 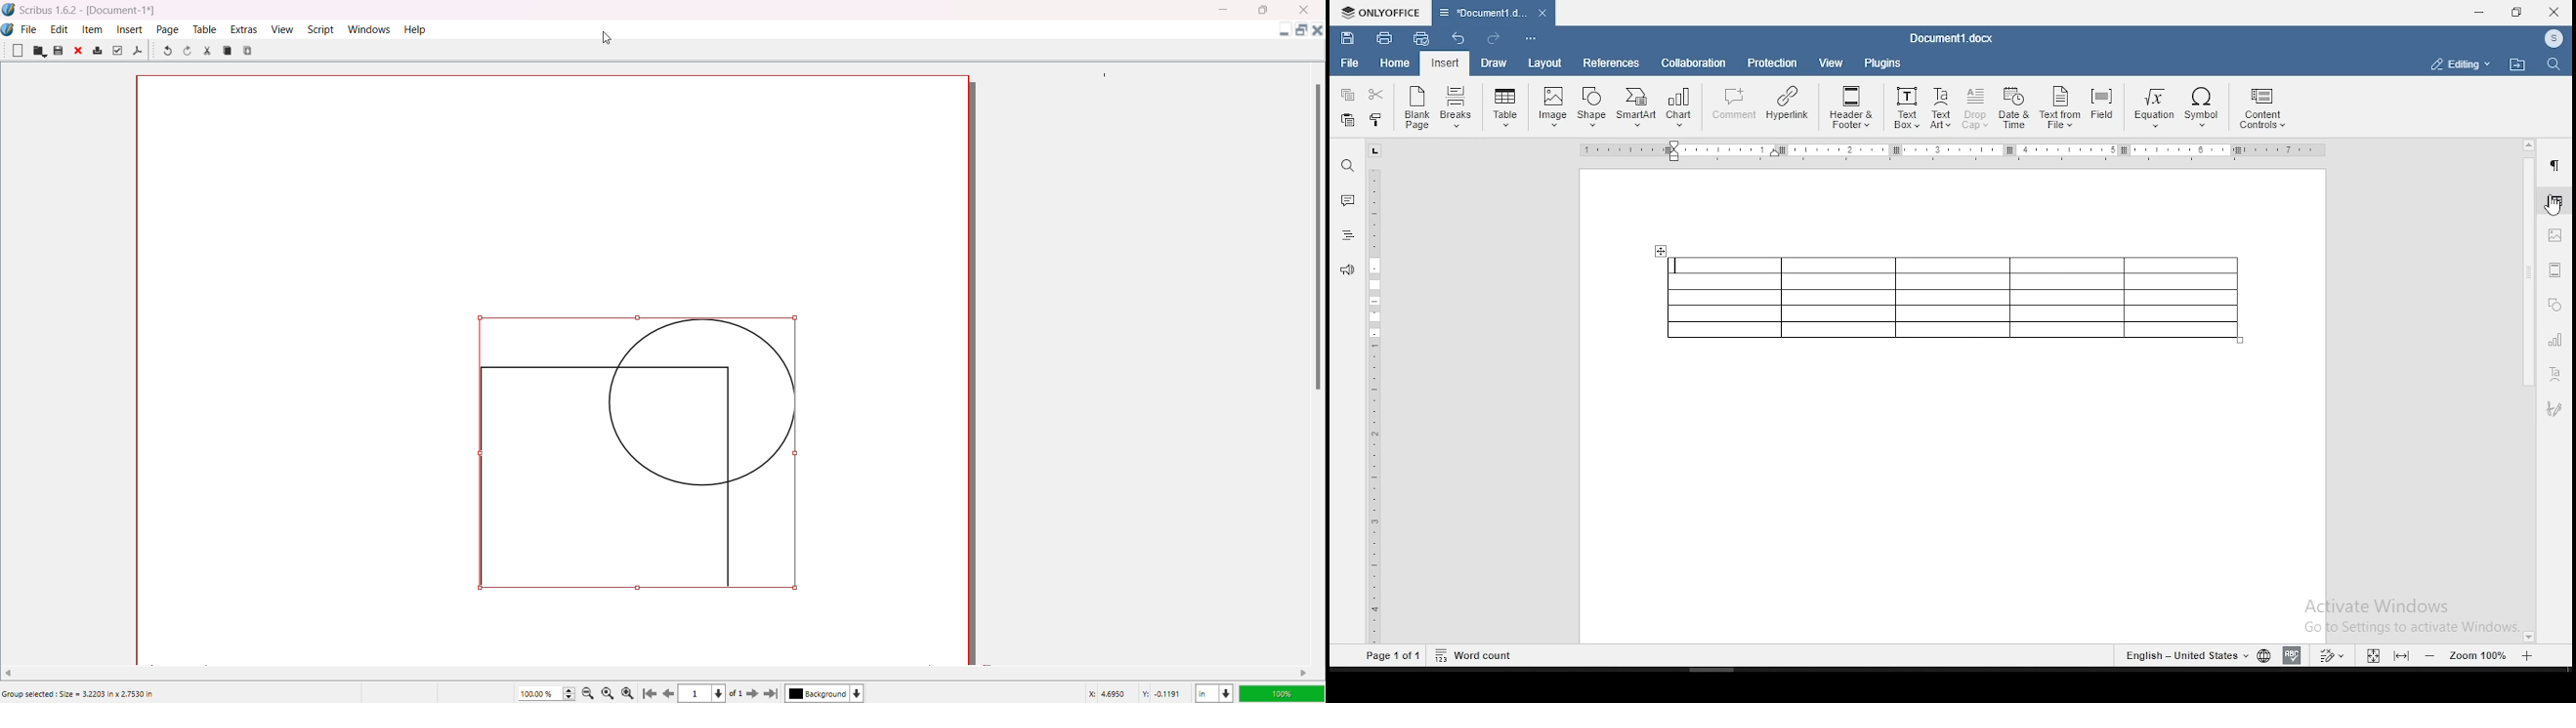 I want to click on comment, so click(x=1732, y=103).